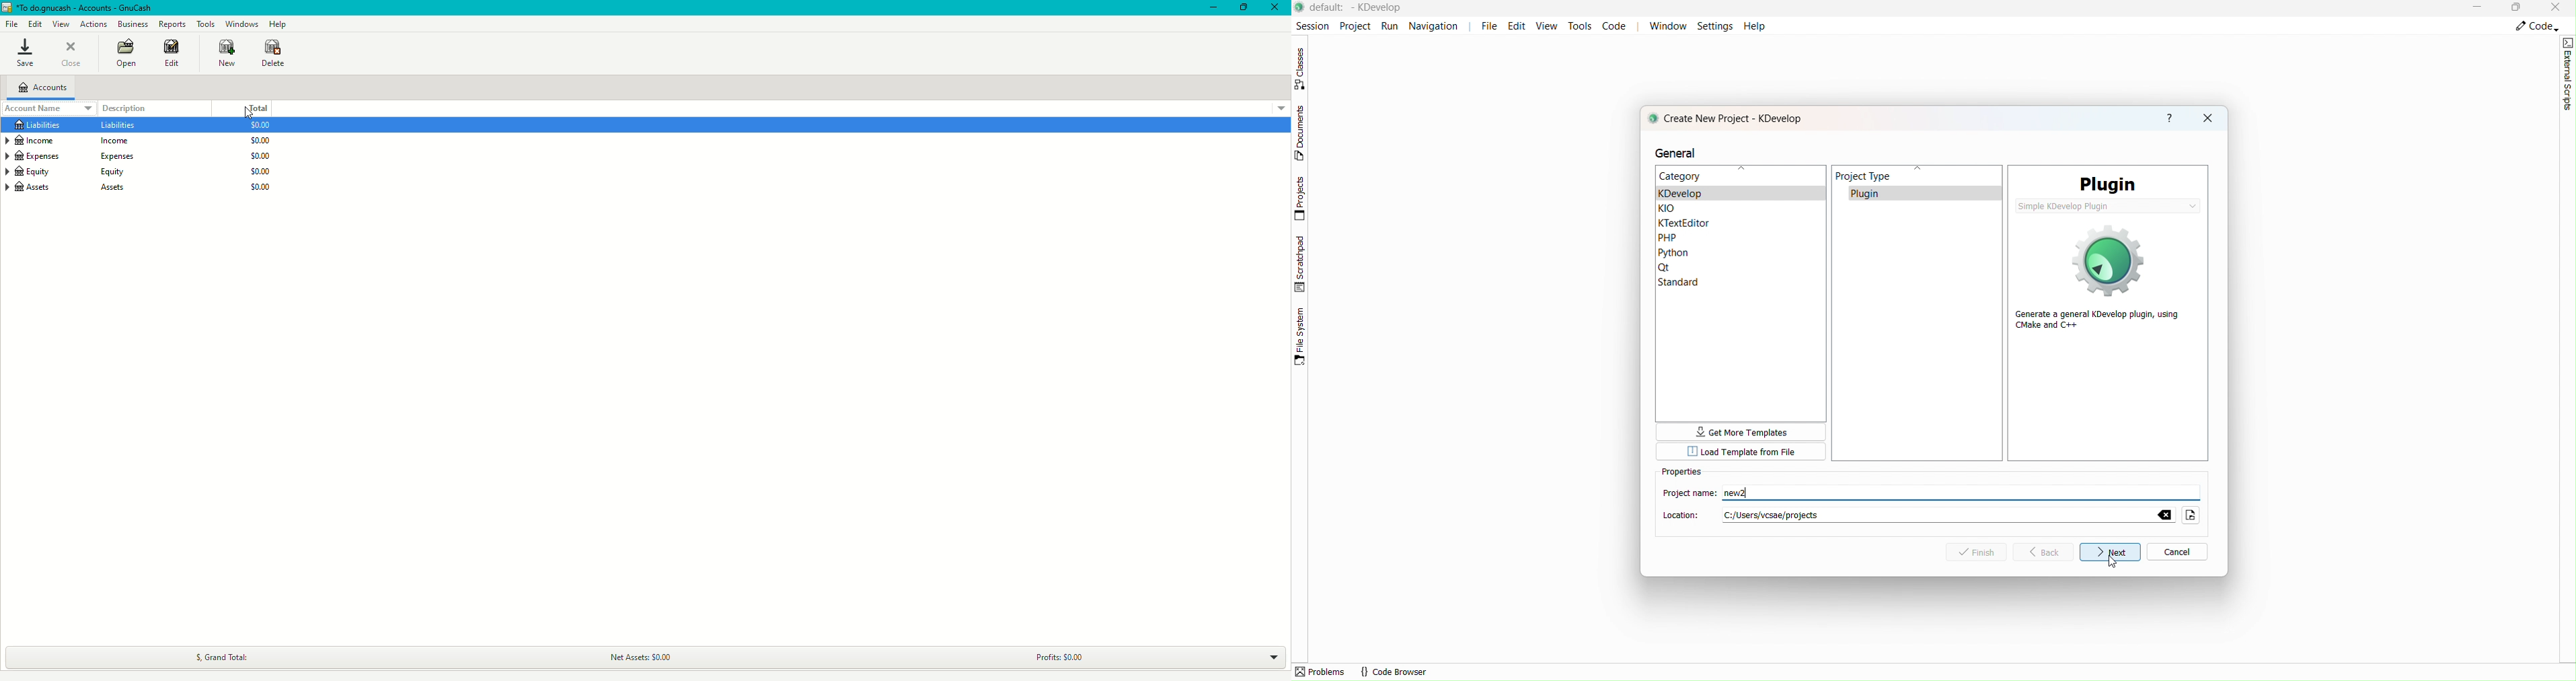 The height and width of the screenshot is (700, 2576). Describe the element at coordinates (92, 24) in the screenshot. I see `Actions` at that location.